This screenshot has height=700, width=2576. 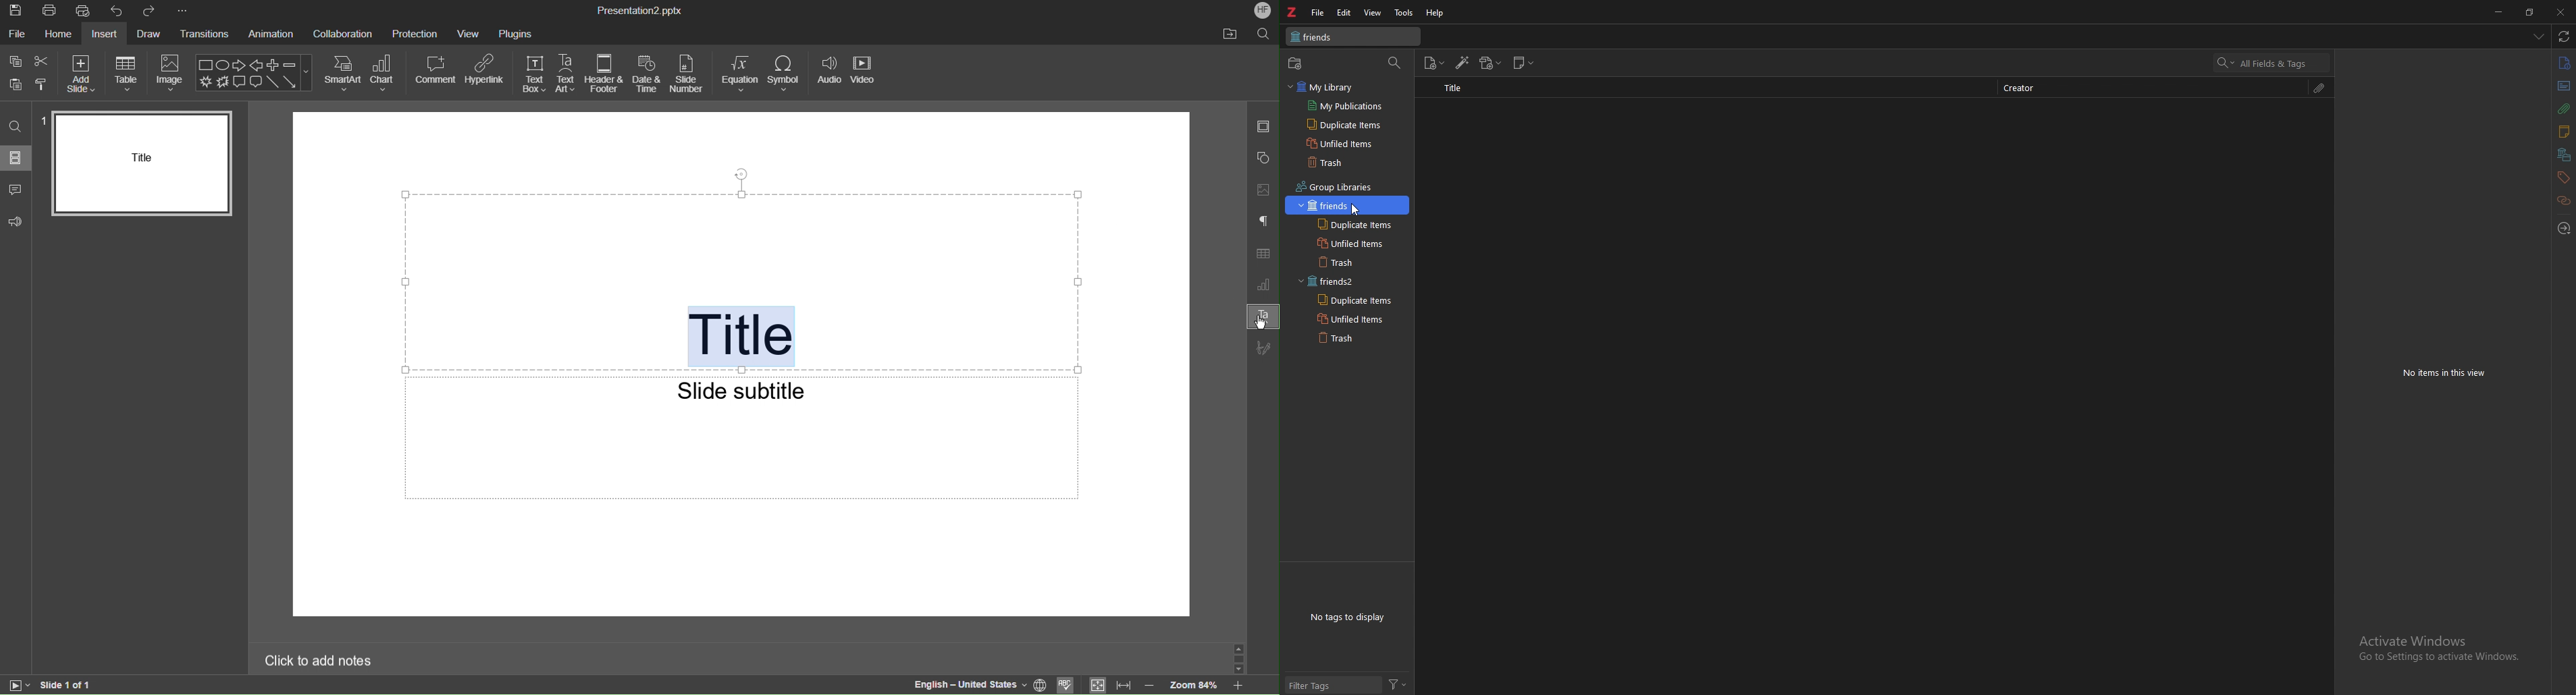 What do you see at coordinates (517, 33) in the screenshot?
I see `Plugins` at bounding box center [517, 33].